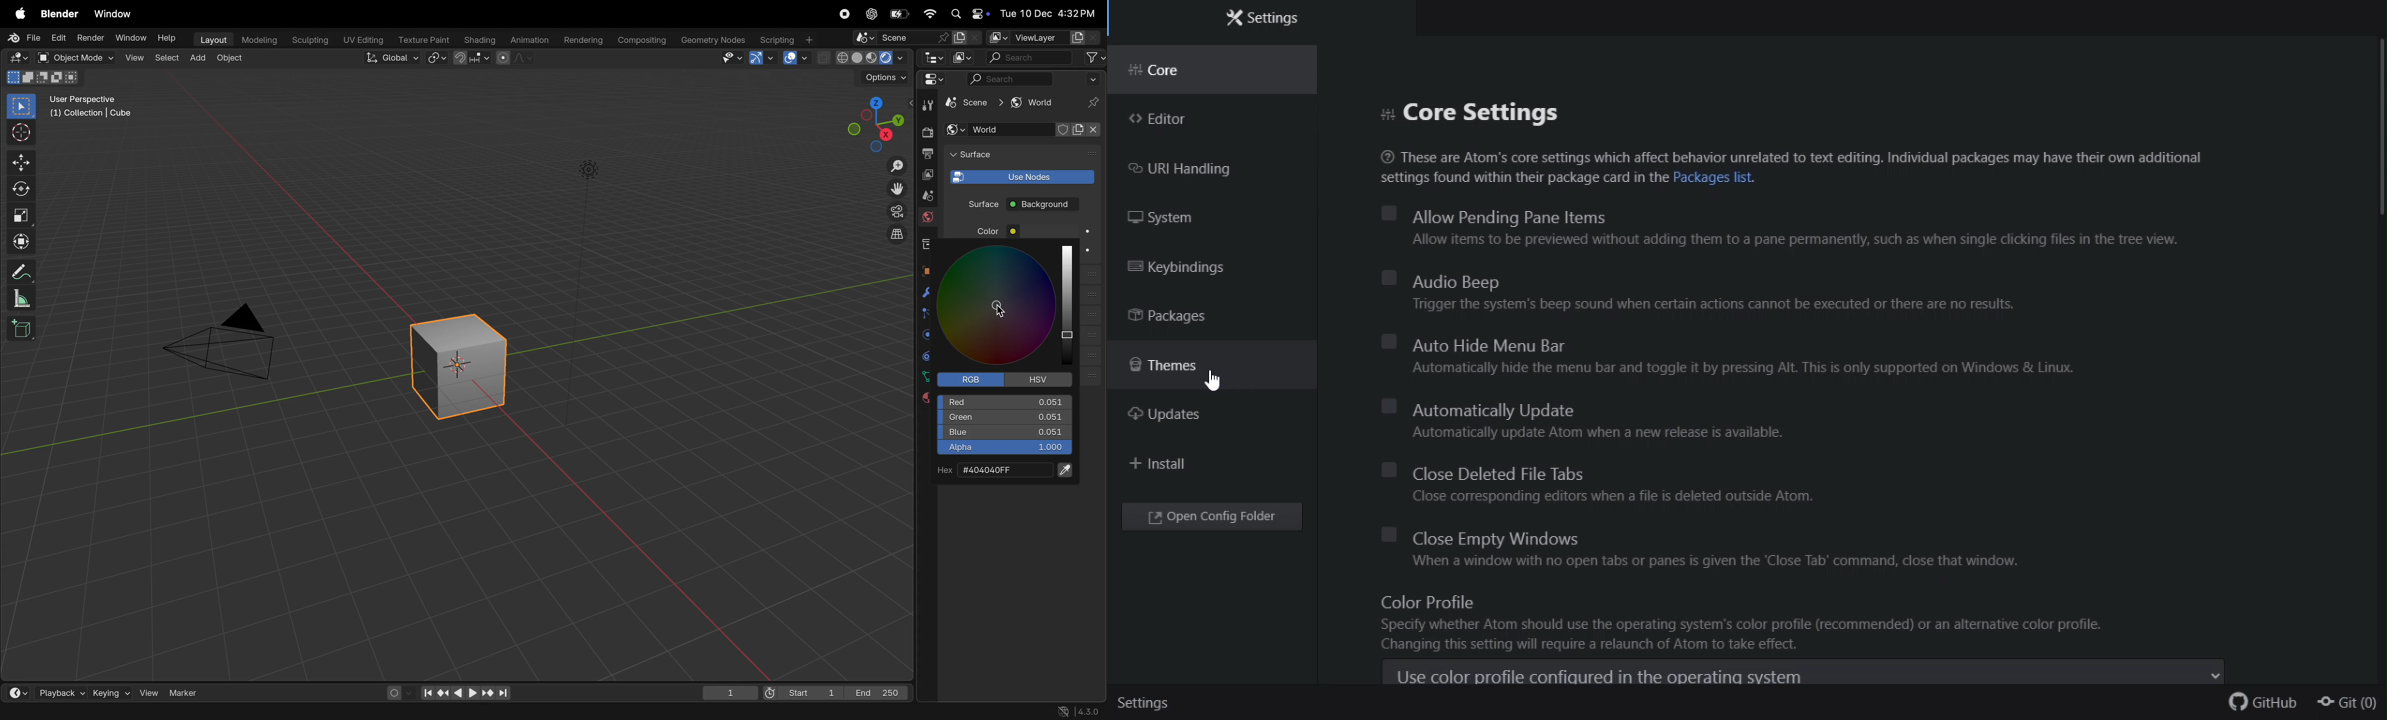 Image resolution: width=2408 pixels, height=728 pixels. Describe the element at coordinates (1711, 562) in the screenshot. I see `‘When a window with no open tabs or panes is given the ‘Close Tab’ command, close that window.` at that location.